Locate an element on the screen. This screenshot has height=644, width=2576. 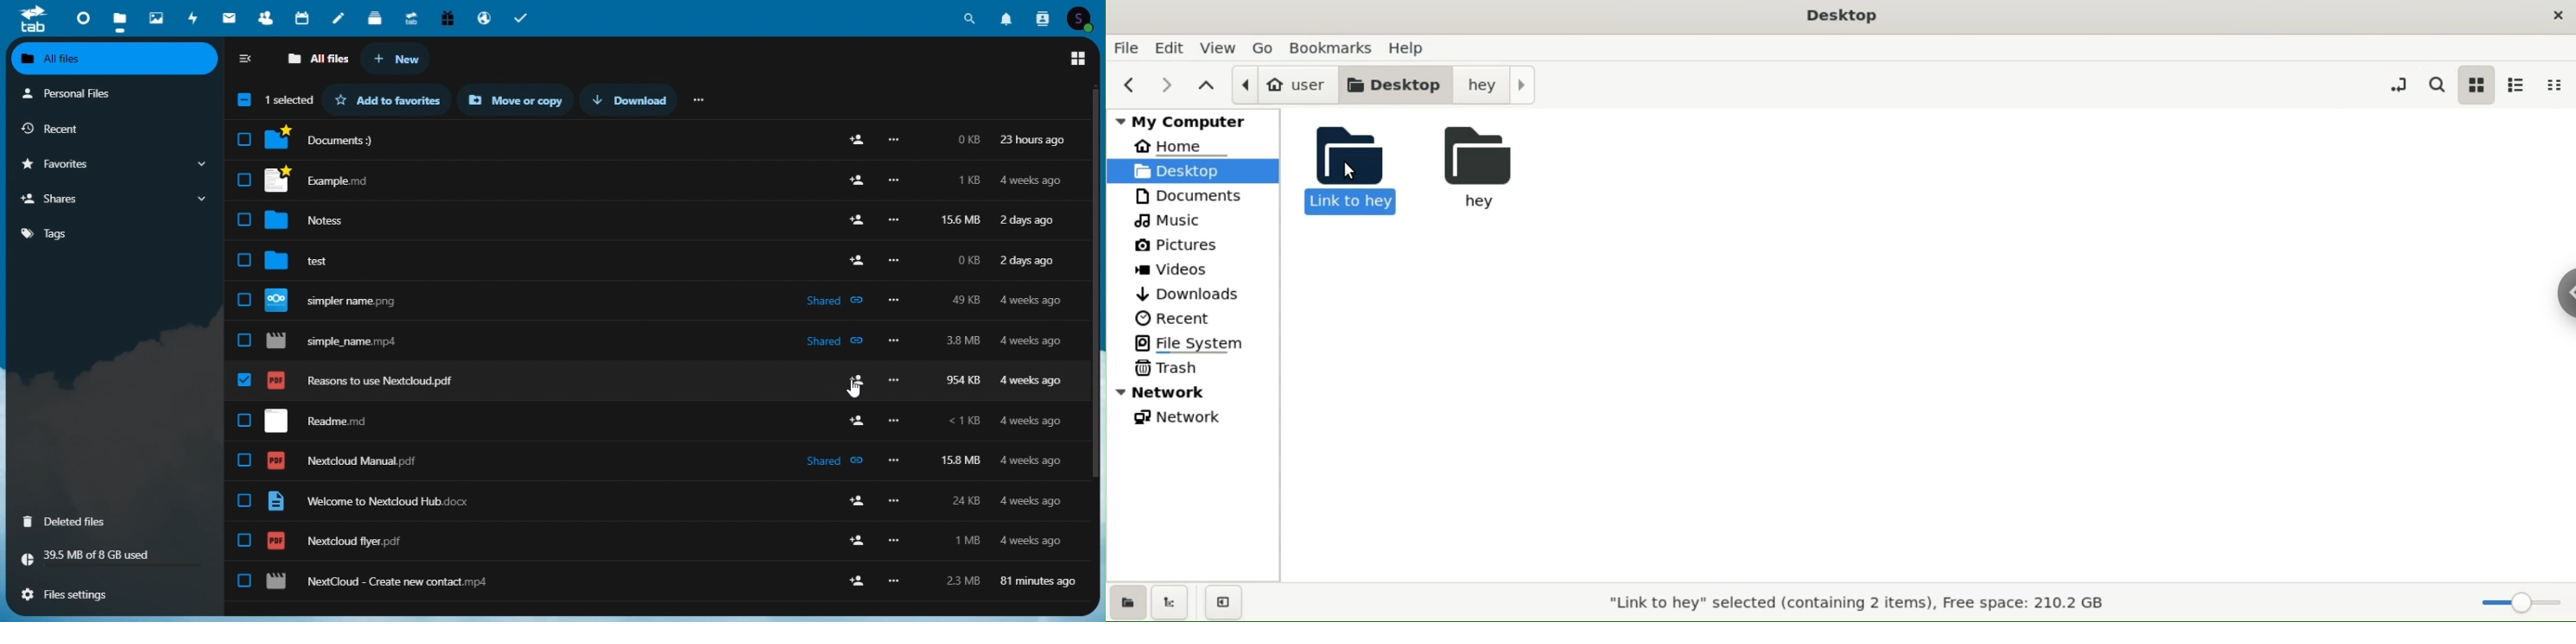
all files is located at coordinates (116, 59).